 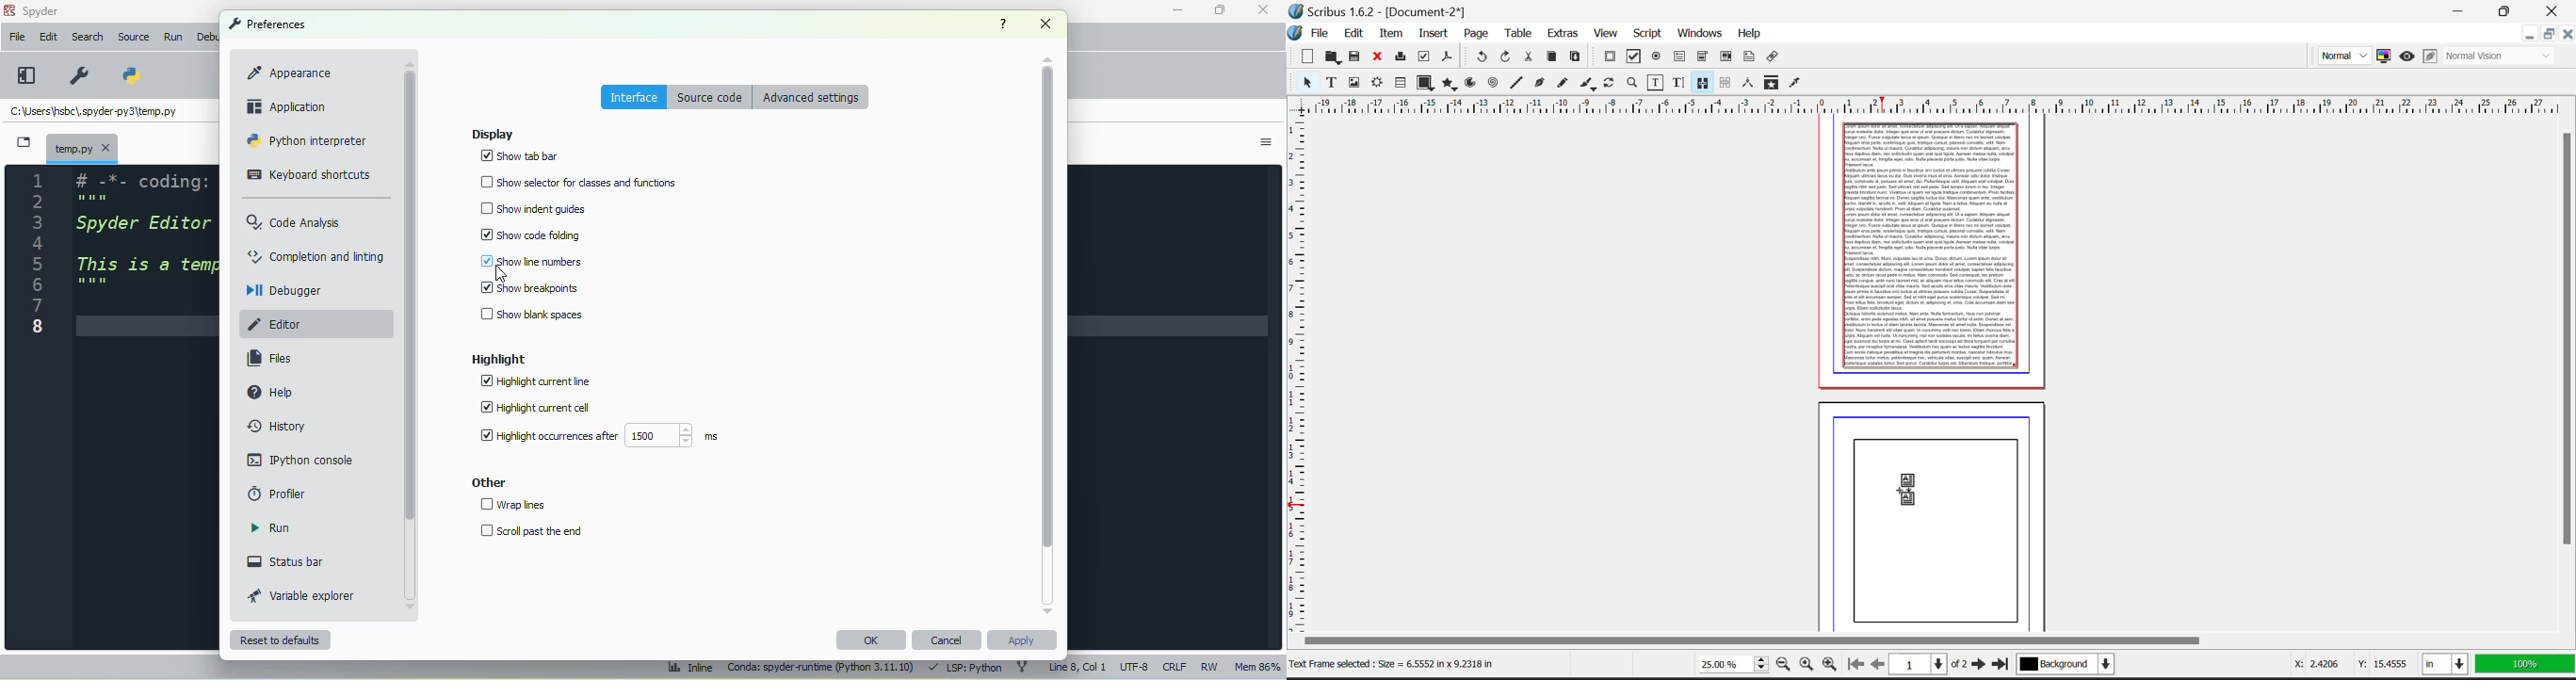 I want to click on search, so click(x=88, y=37).